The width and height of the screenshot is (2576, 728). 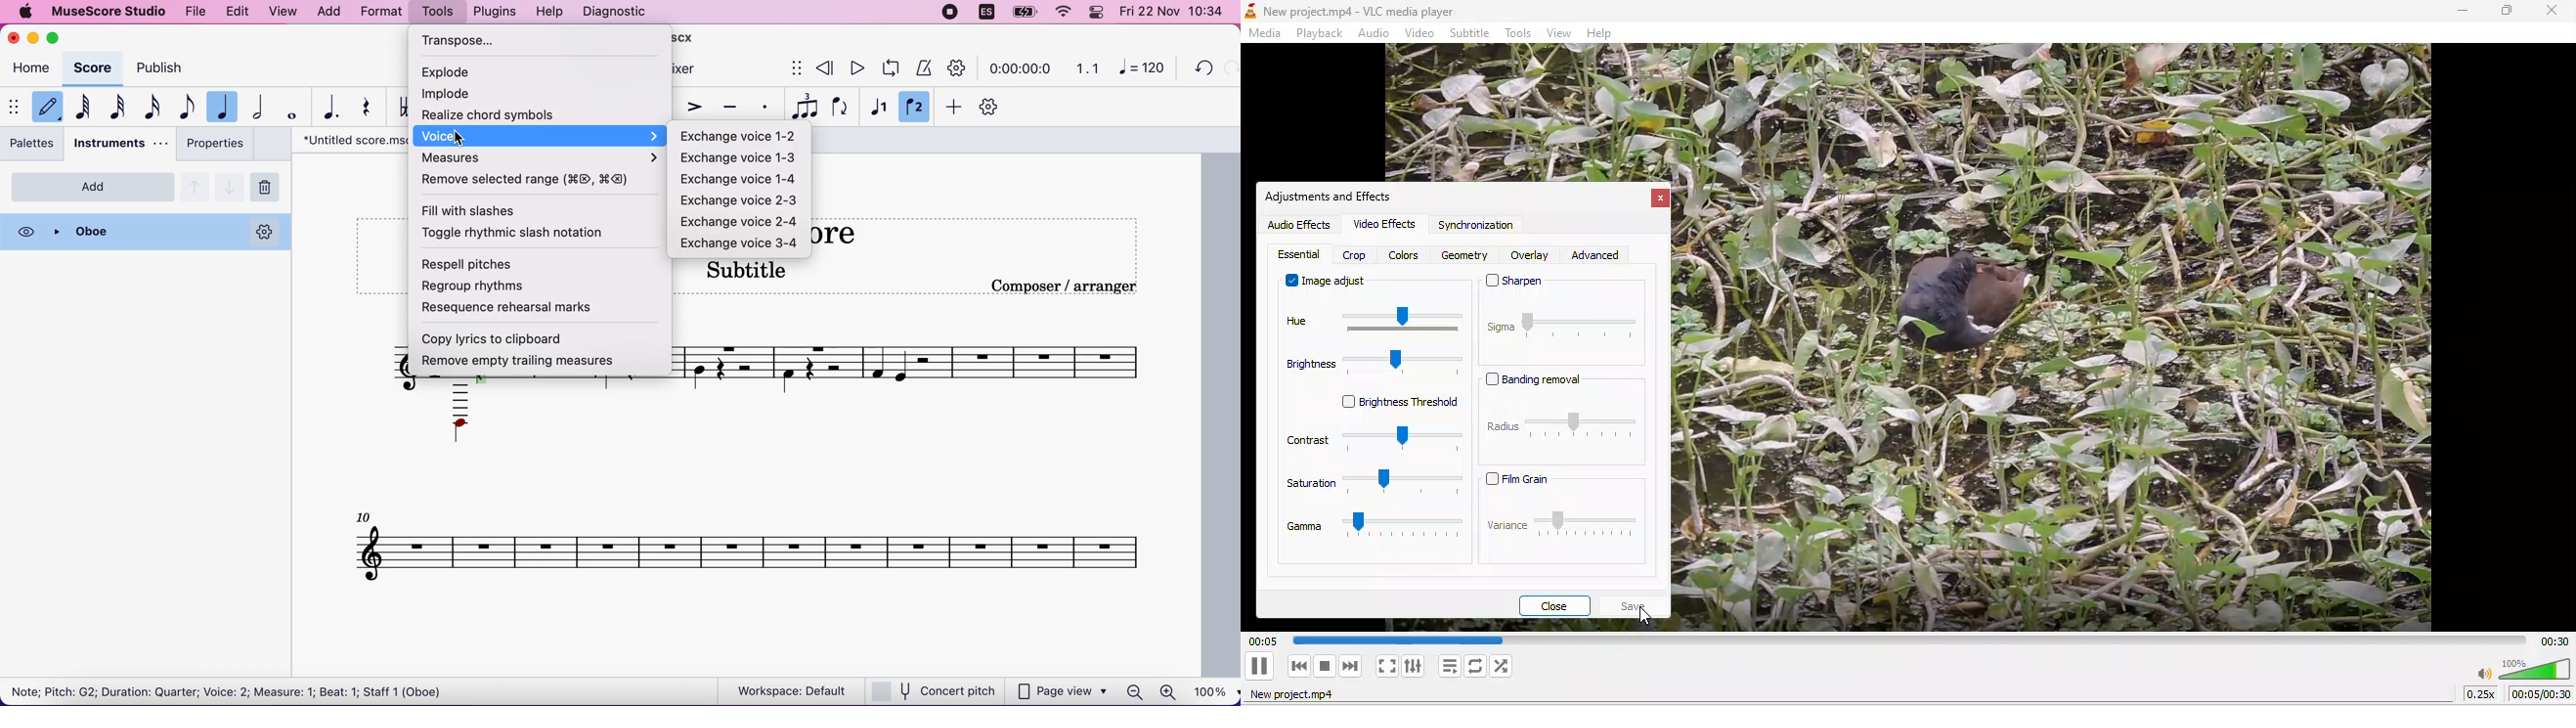 What do you see at coordinates (517, 309) in the screenshot?
I see `resequence rehearsal marks` at bounding box center [517, 309].